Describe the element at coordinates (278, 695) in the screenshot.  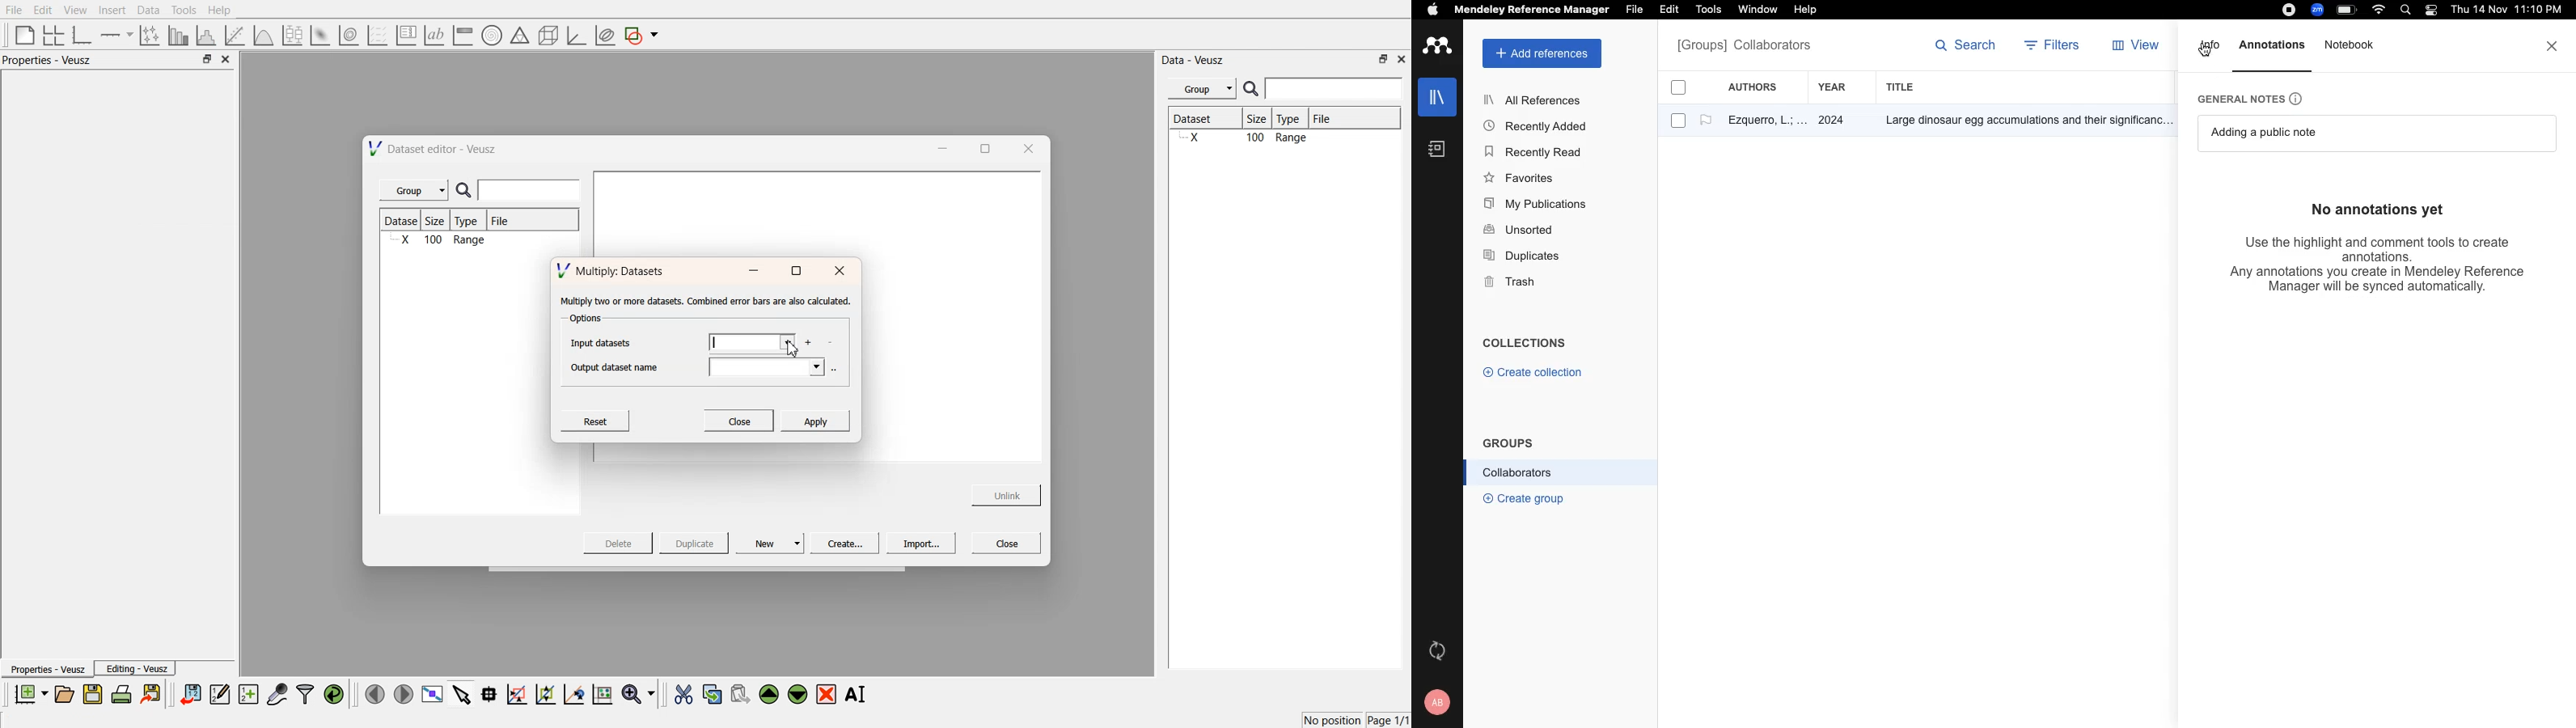
I see `capture data points` at that location.